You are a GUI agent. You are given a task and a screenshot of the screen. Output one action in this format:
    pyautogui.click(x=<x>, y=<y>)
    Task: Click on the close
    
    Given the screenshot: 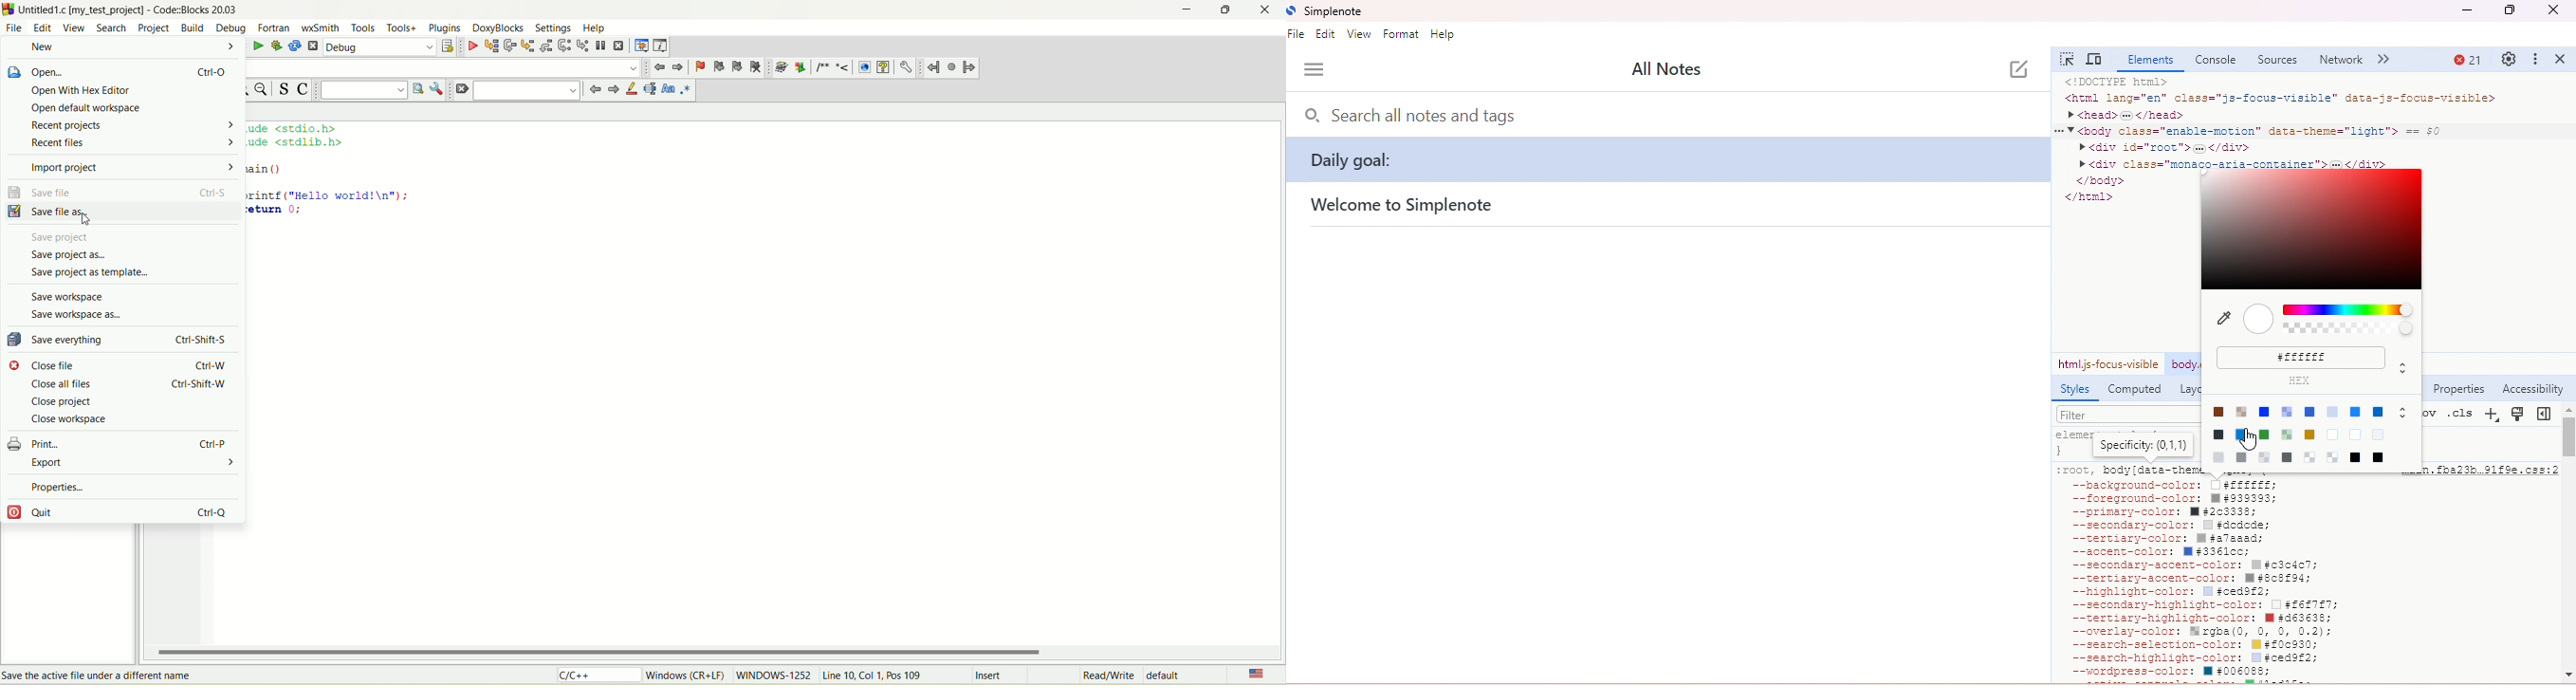 What is the action you would take?
    pyautogui.click(x=2554, y=11)
    